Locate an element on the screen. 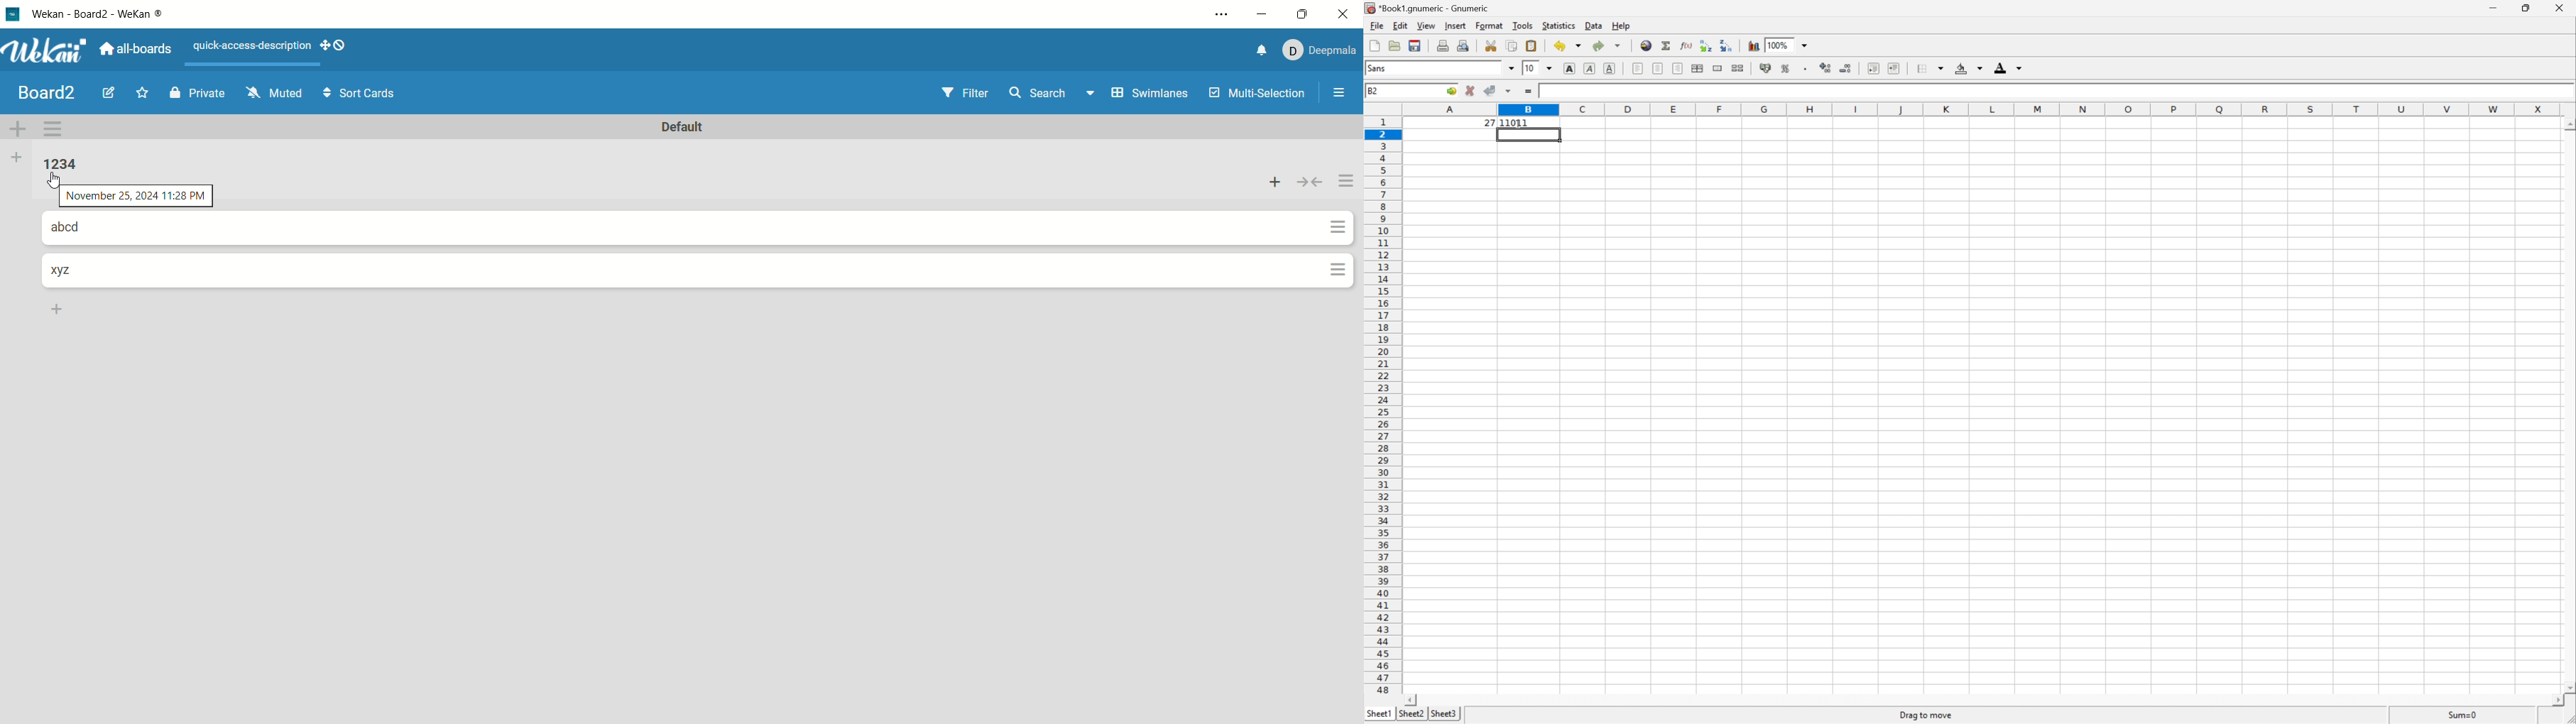 This screenshot has height=728, width=2576. Scroll Up is located at coordinates (2569, 126).